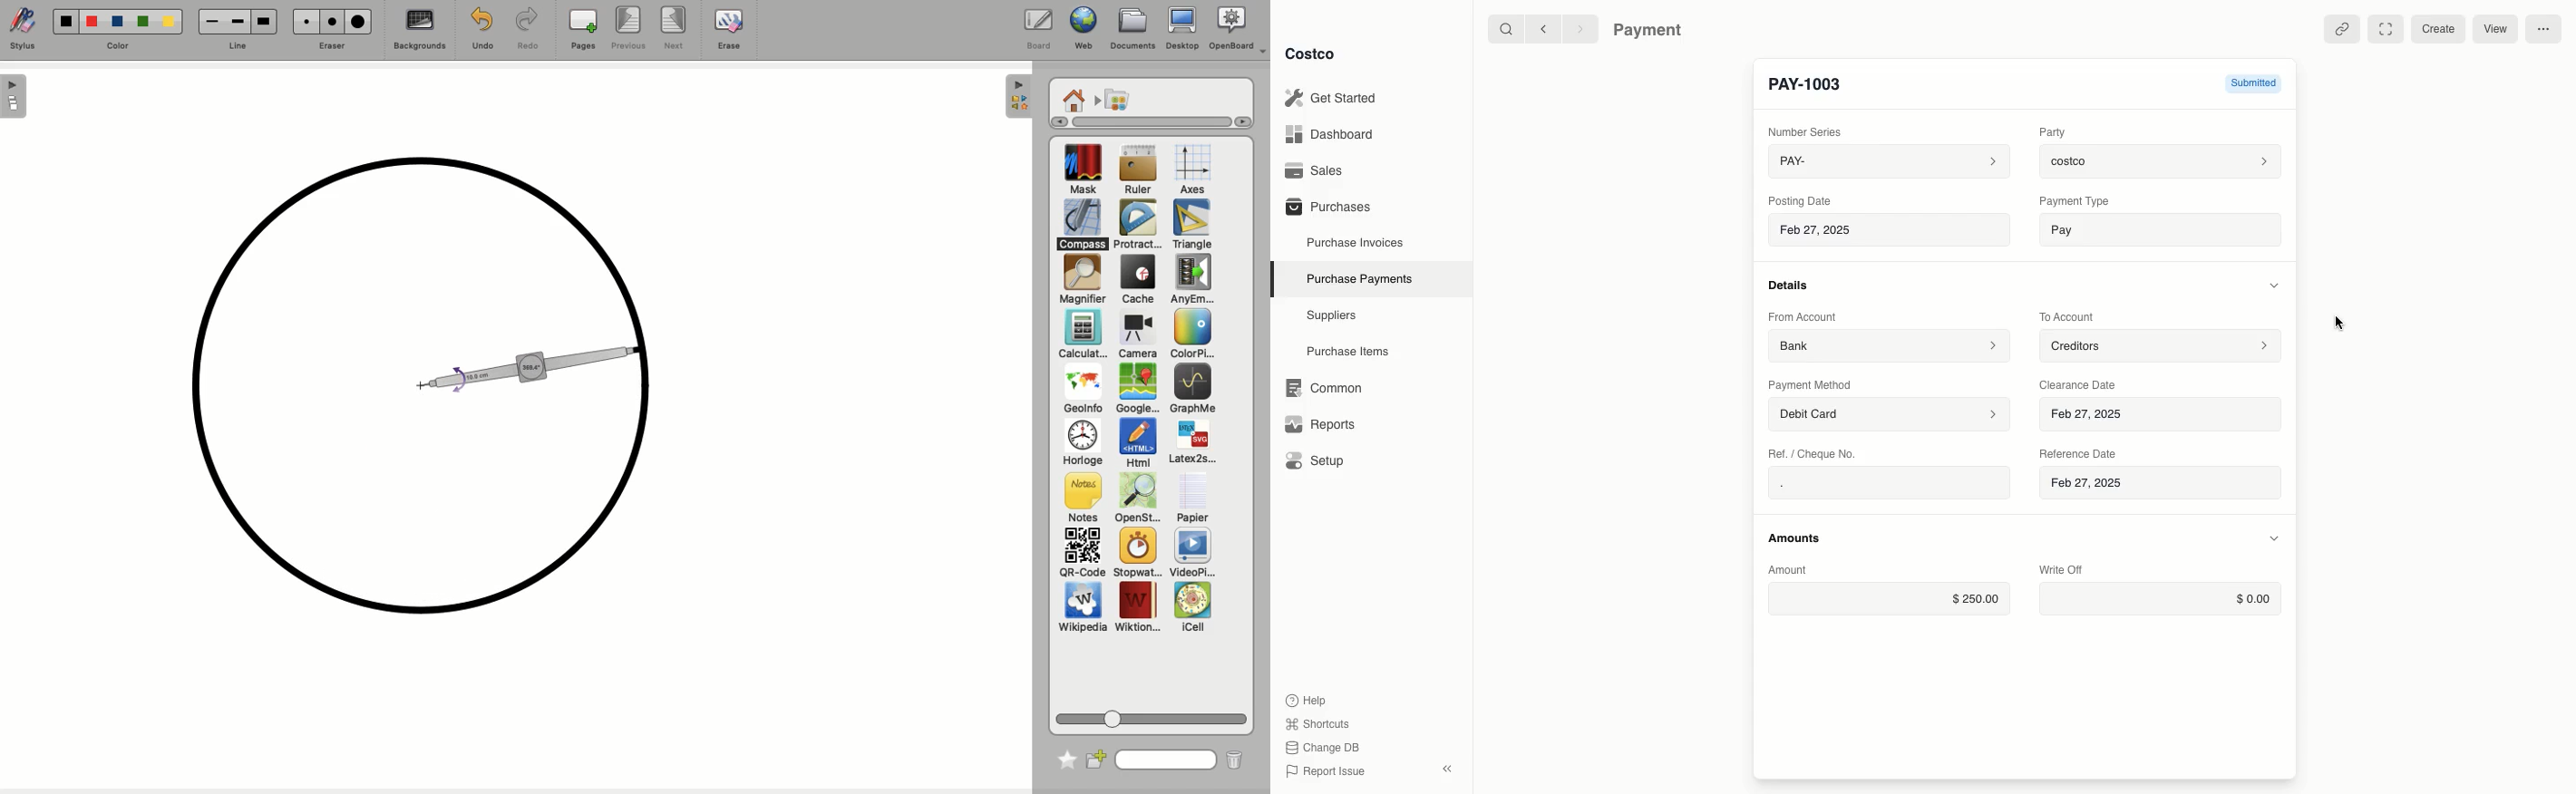  I want to click on Creditors, so click(2157, 344).